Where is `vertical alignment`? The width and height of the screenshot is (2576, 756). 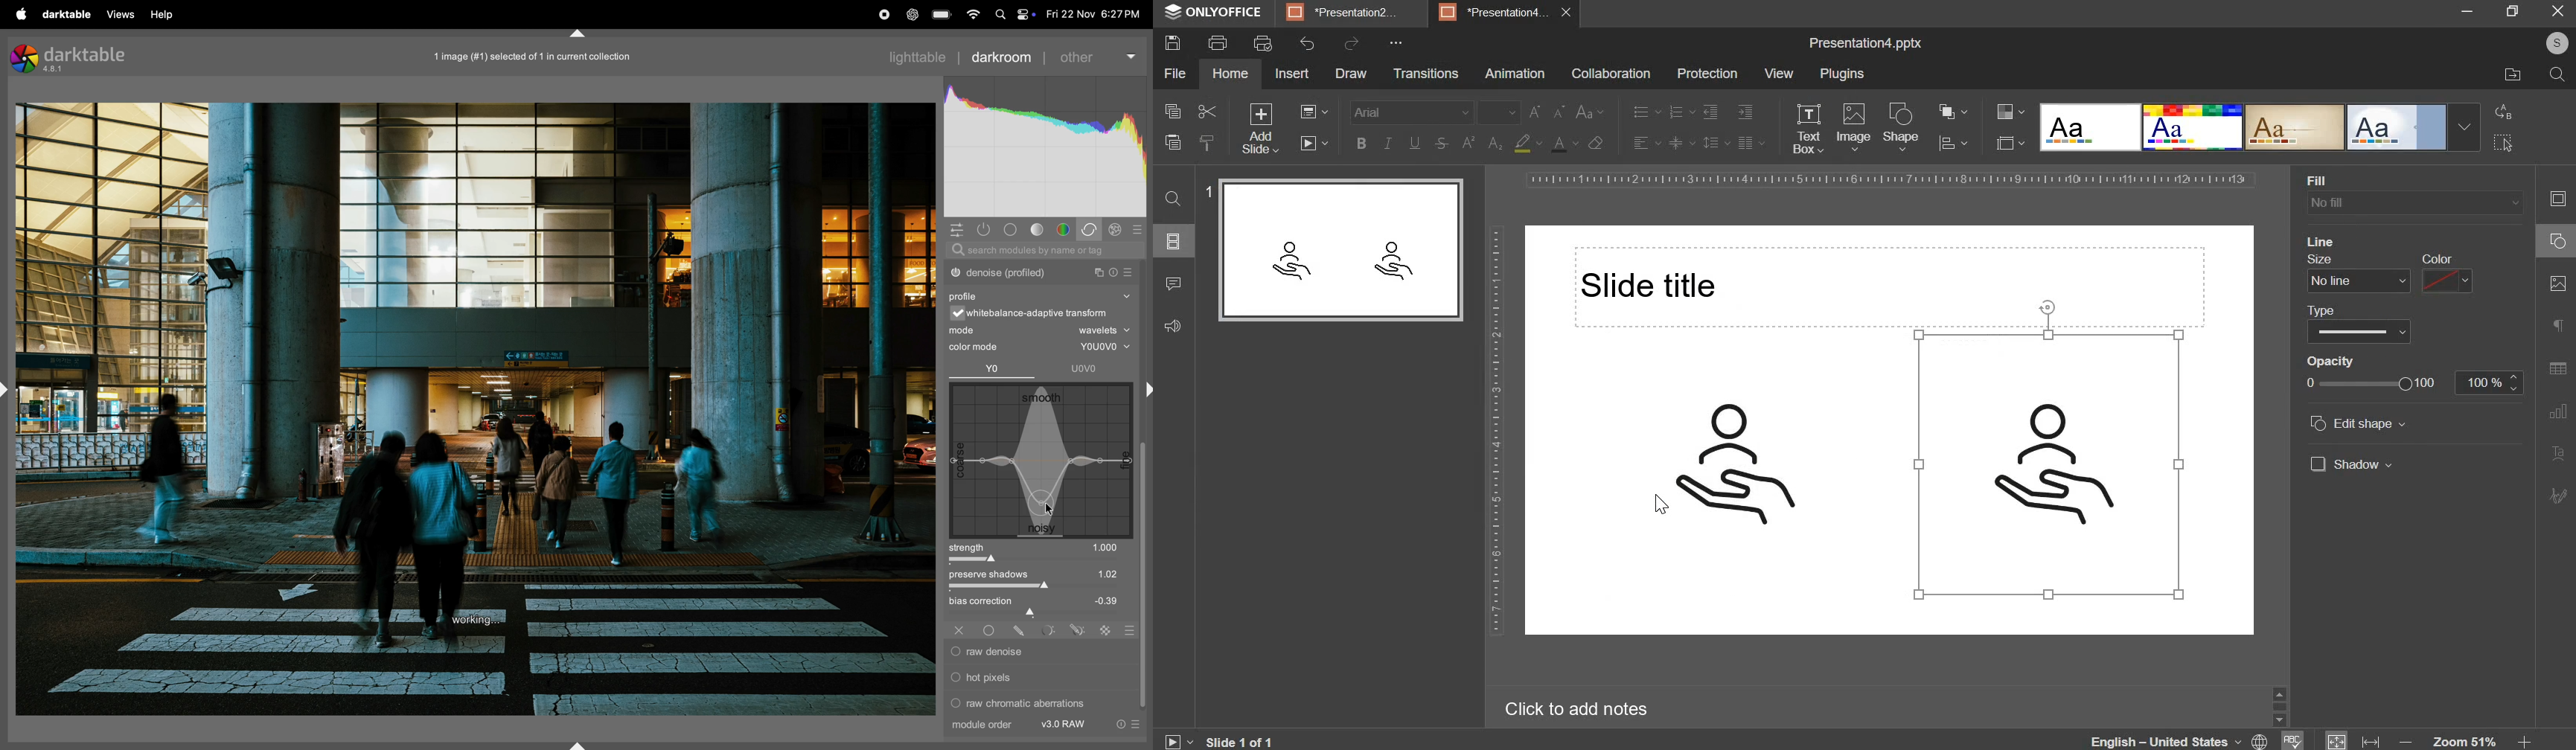 vertical alignment is located at coordinates (1681, 143).